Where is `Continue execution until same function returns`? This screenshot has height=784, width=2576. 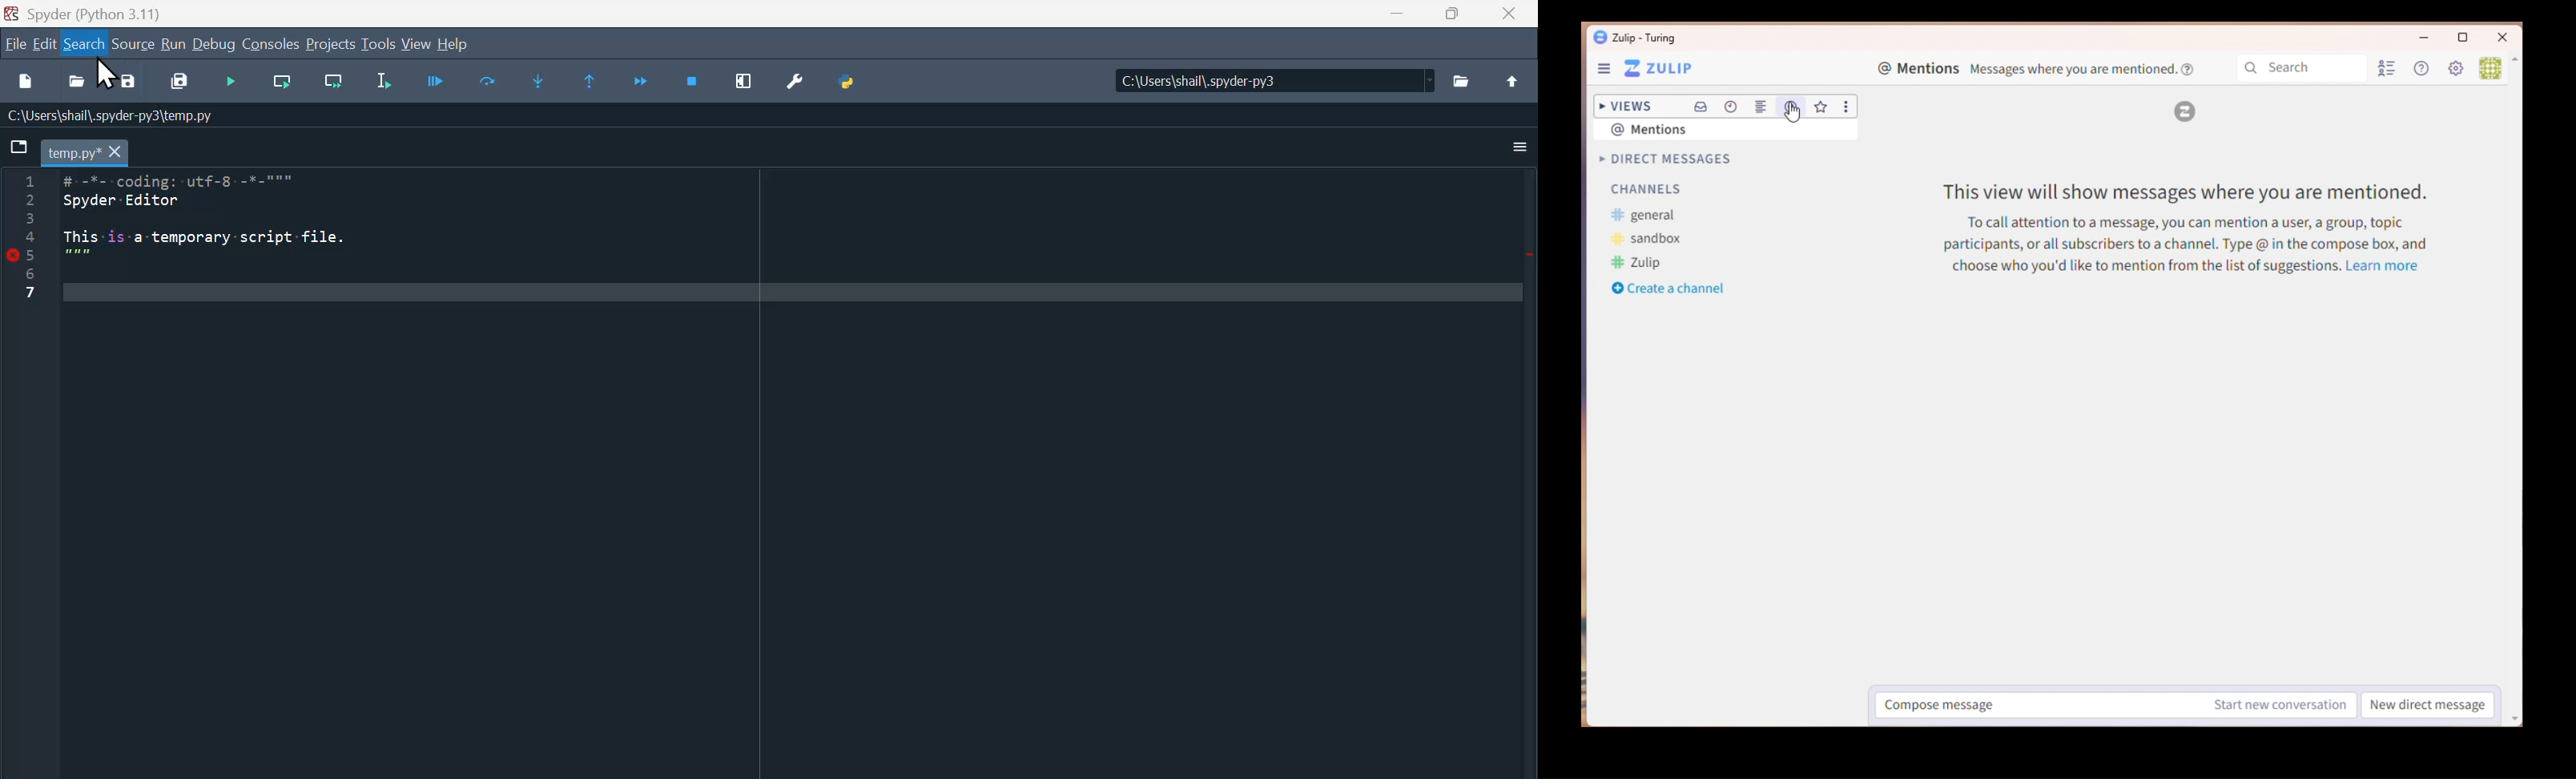 Continue execution until same function returns is located at coordinates (590, 83).